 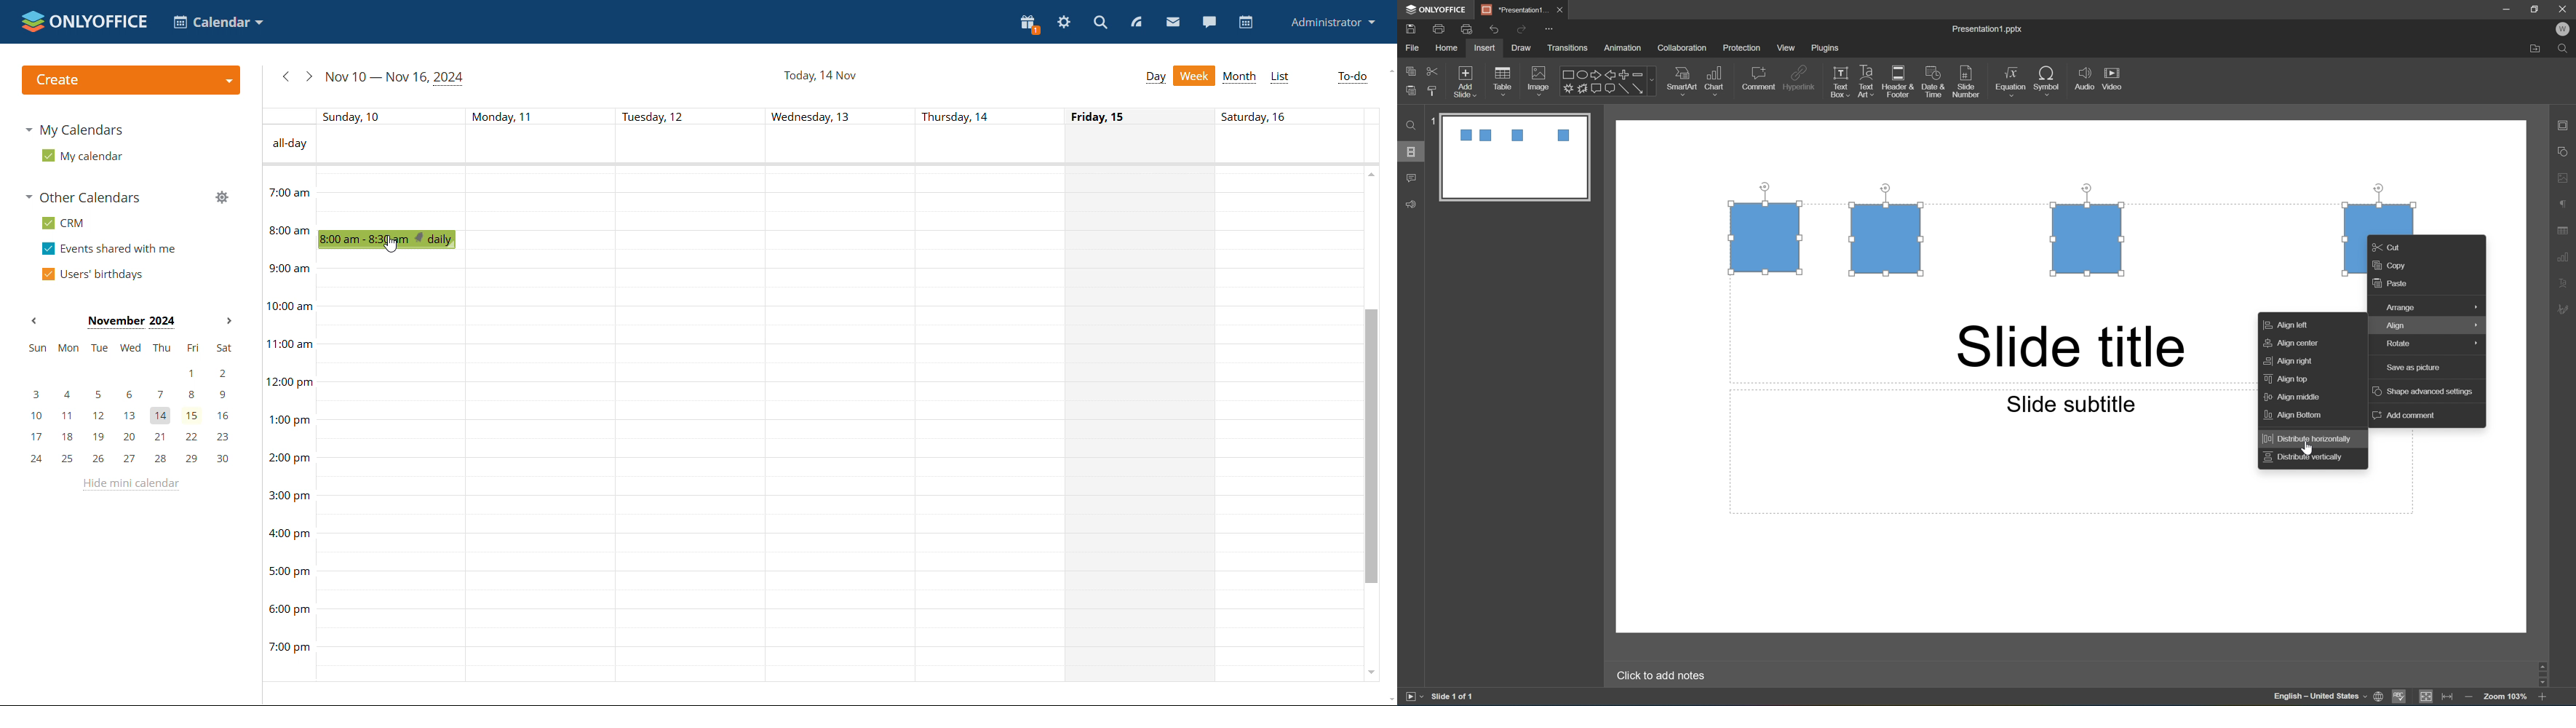 What do you see at coordinates (2297, 397) in the screenshot?
I see `align middle` at bounding box center [2297, 397].